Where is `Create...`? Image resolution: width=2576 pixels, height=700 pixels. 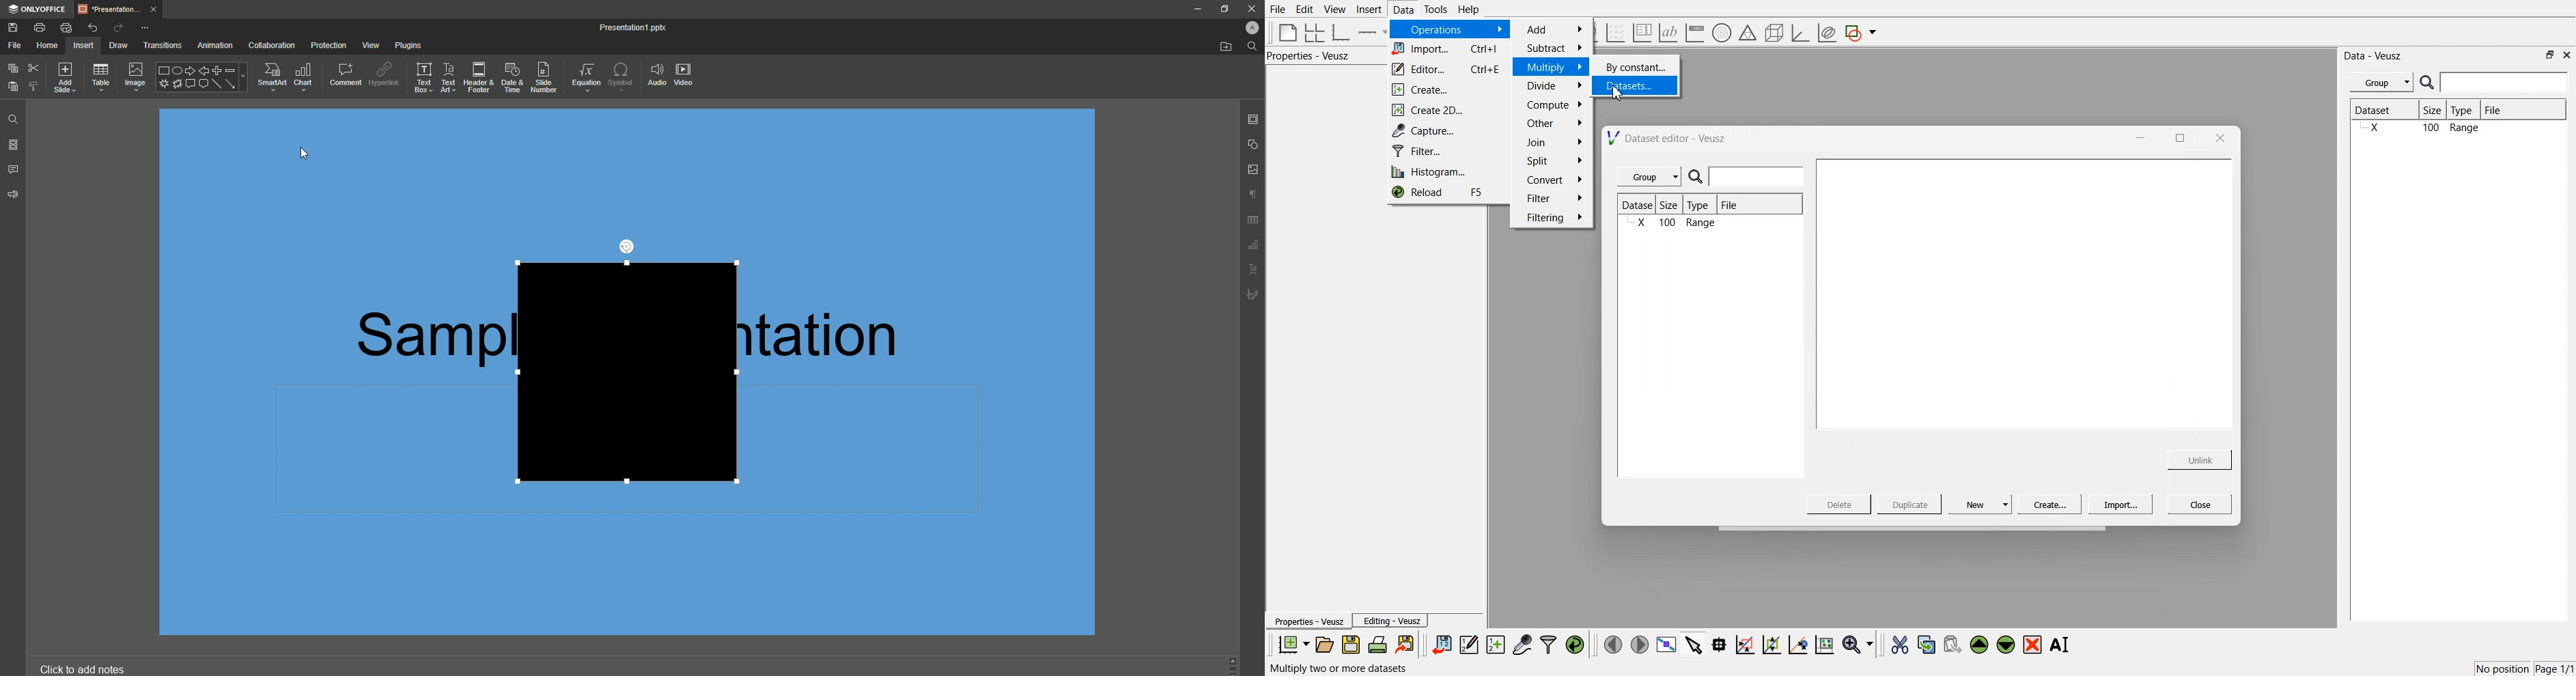 Create... is located at coordinates (2047, 504).